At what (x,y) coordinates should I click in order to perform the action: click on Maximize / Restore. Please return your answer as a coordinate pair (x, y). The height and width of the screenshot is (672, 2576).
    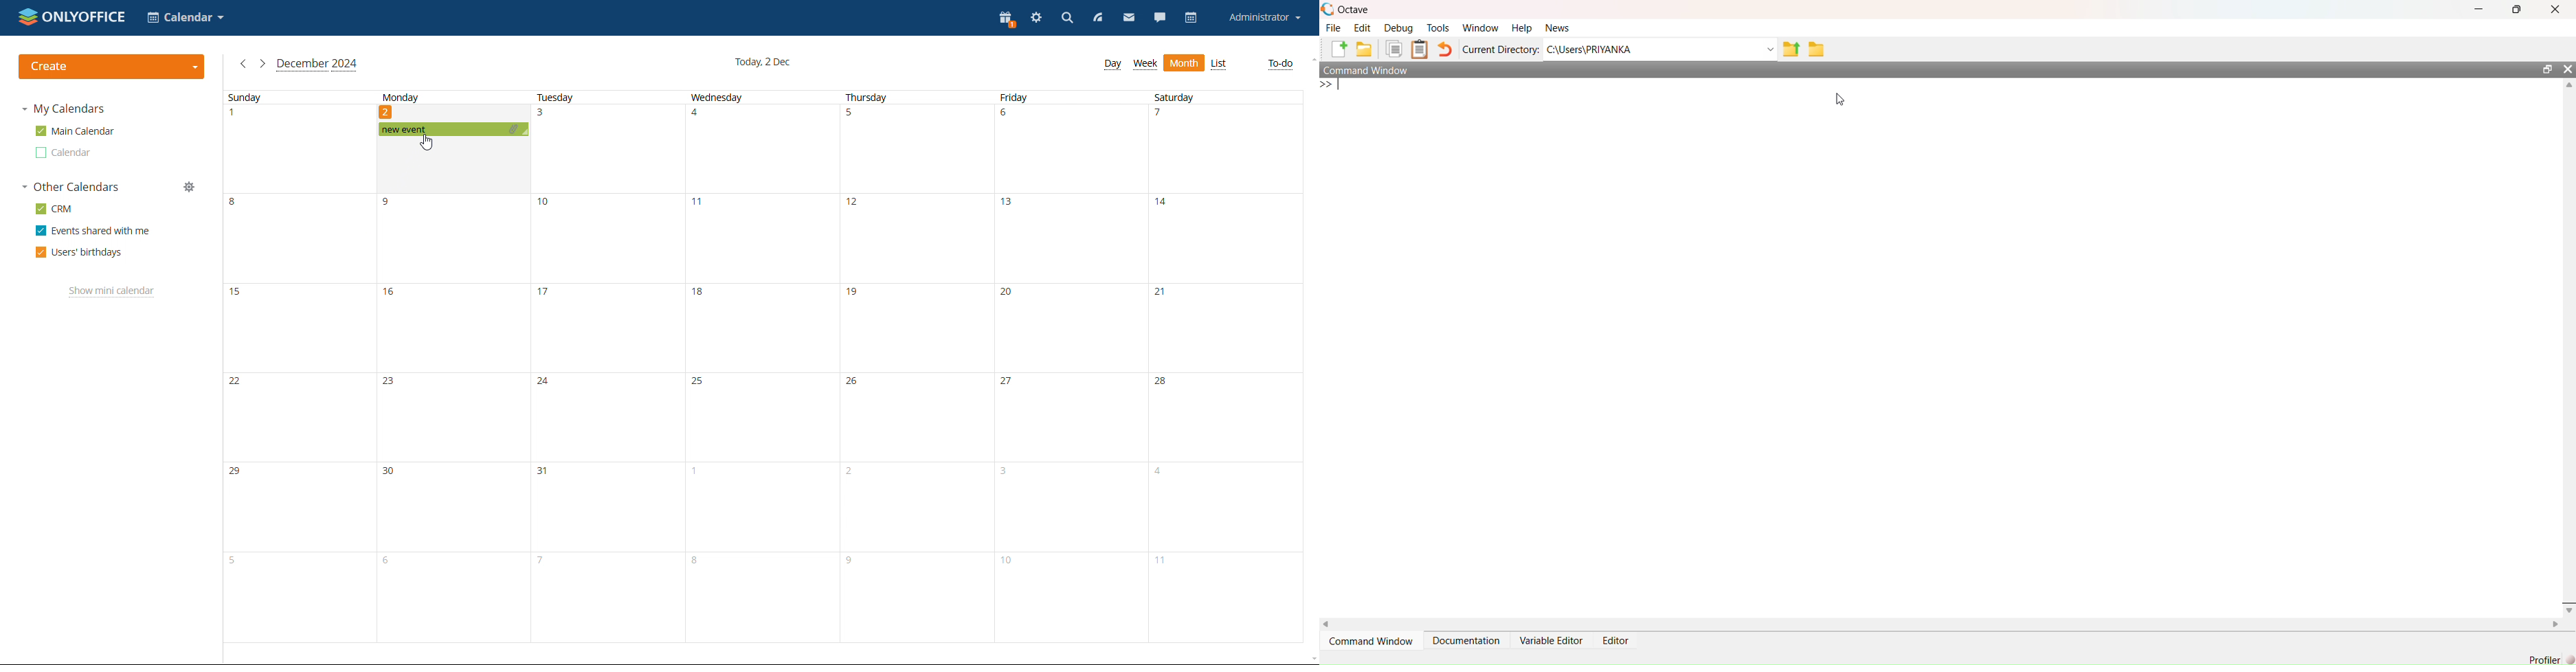
    Looking at the image, I should click on (2516, 10).